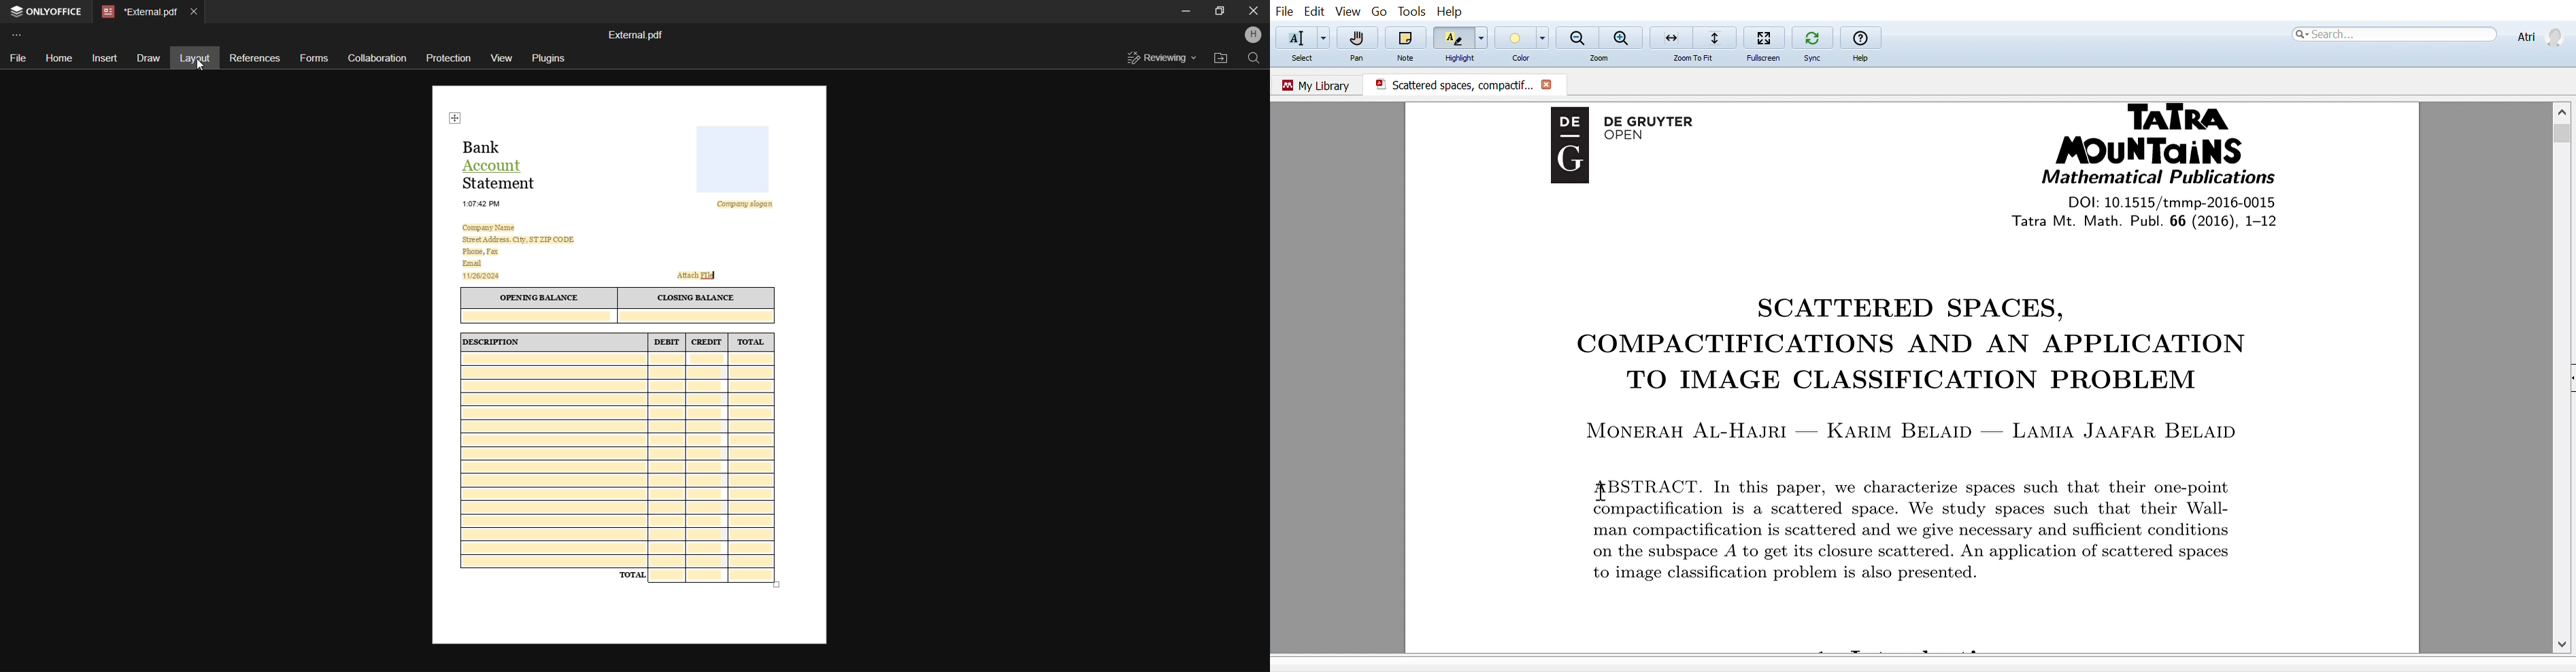 Image resolution: width=2576 pixels, height=672 pixels. I want to click on go, so click(1379, 12).